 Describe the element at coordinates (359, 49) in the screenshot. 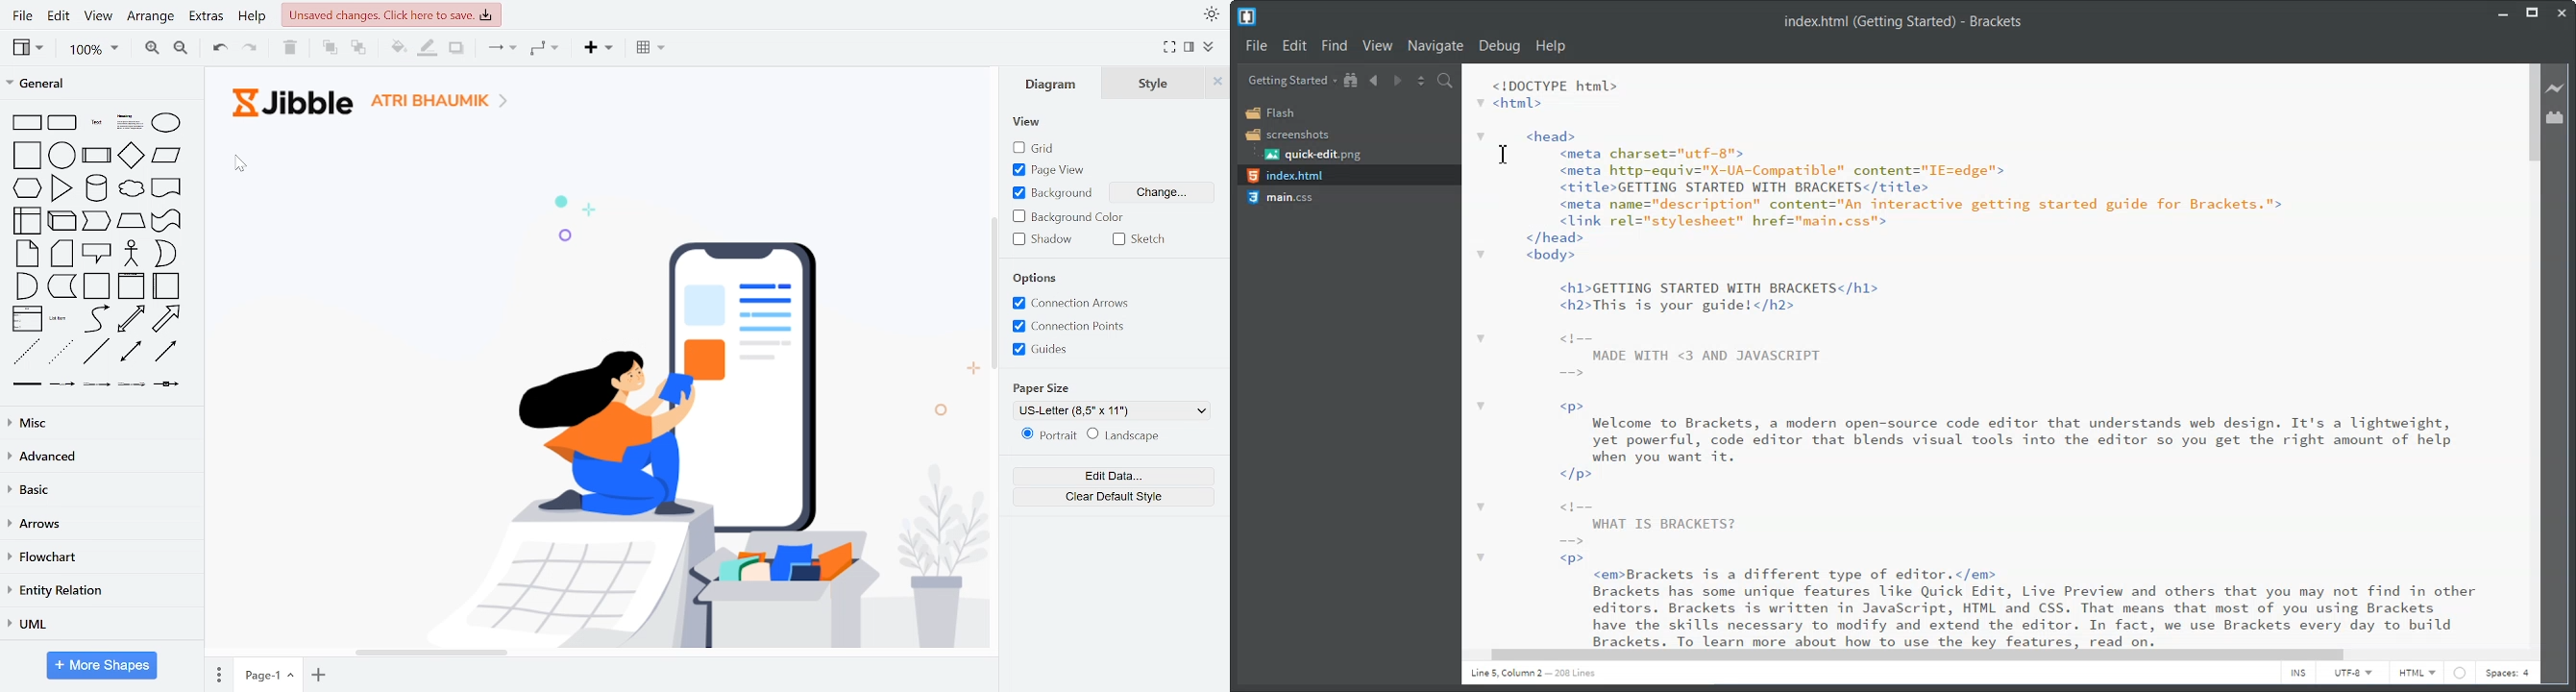

I see `to back` at that location.